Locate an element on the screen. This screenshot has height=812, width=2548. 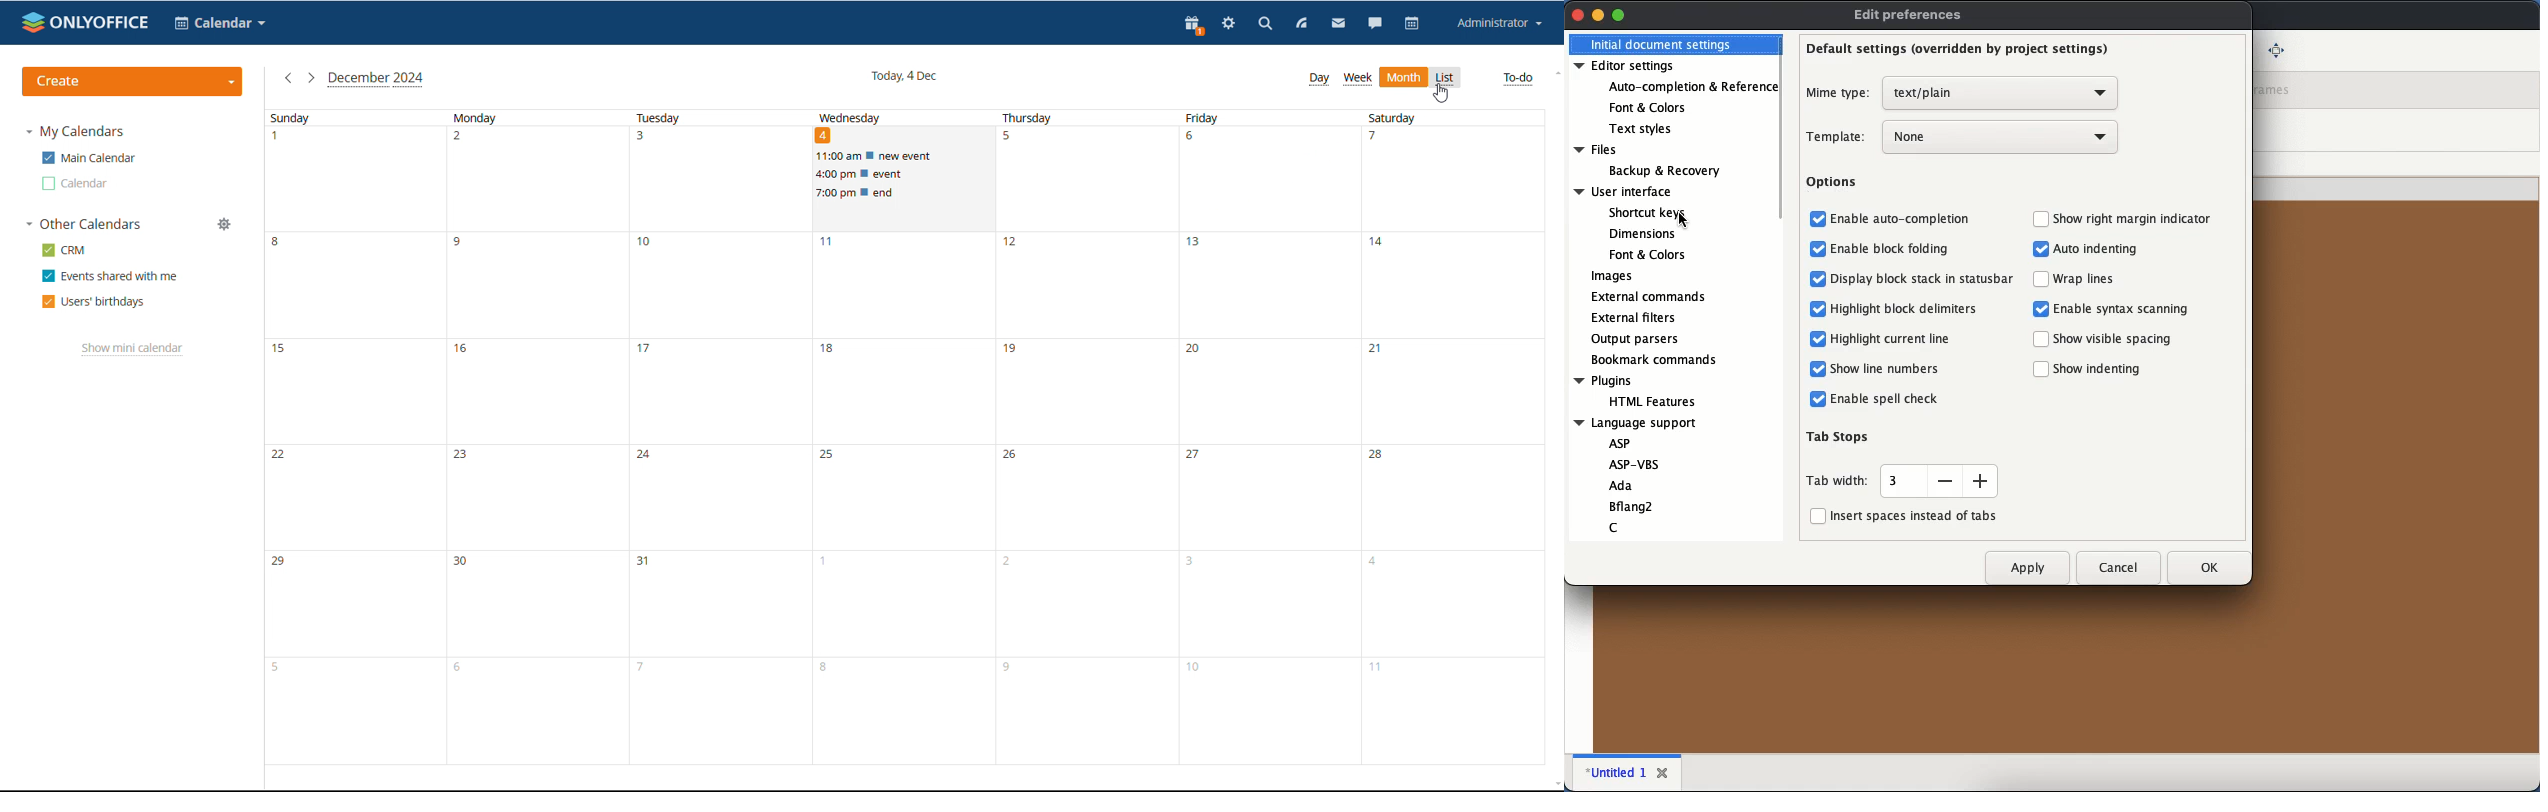
Text styles is located at coordinates (1640, 131).